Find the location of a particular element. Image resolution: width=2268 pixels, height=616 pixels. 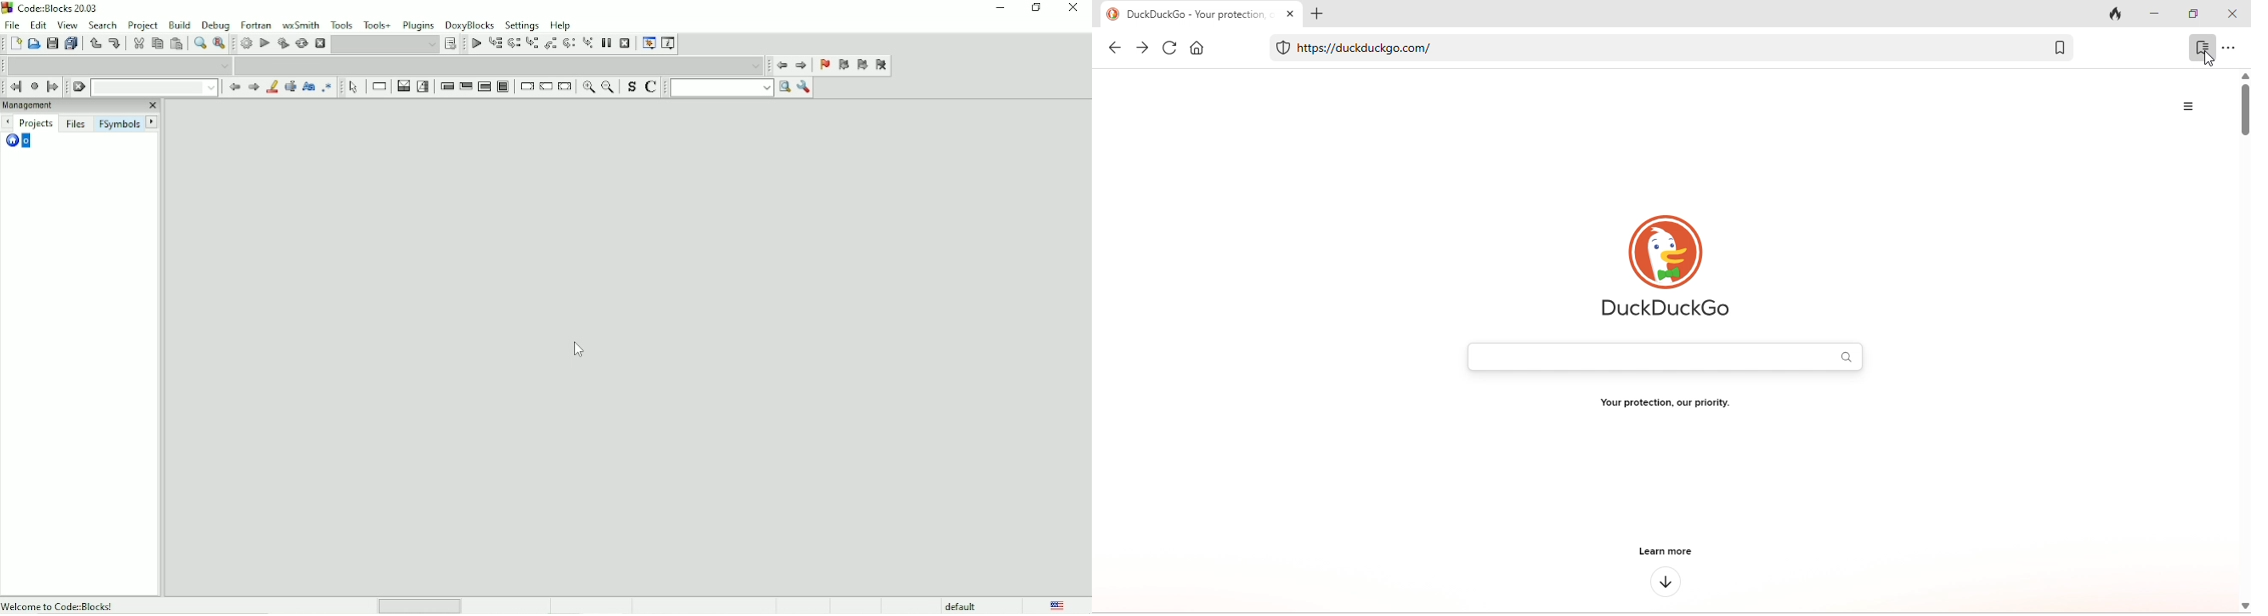

FSymbols is located at coordinates (118, 124).